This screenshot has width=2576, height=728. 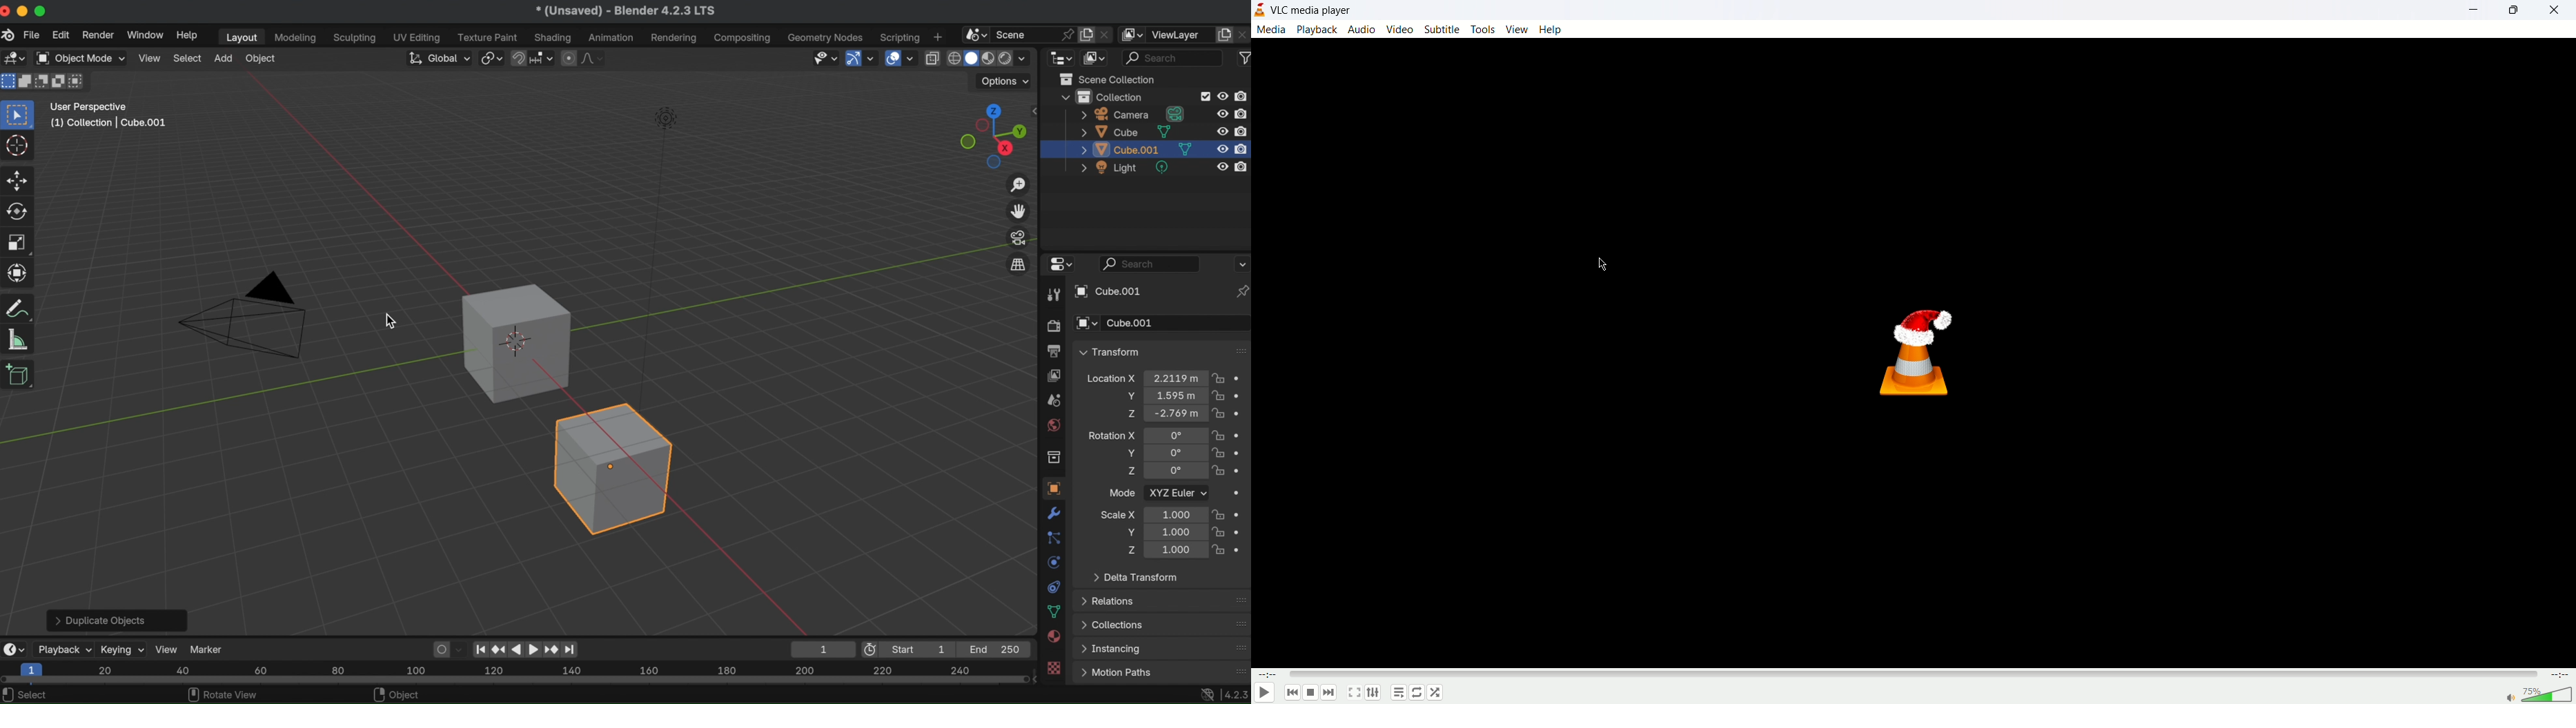 What do you see at coordinates (1243, 471) in the screenshot?
I see `animate property` at bounding box center [1243, 471].